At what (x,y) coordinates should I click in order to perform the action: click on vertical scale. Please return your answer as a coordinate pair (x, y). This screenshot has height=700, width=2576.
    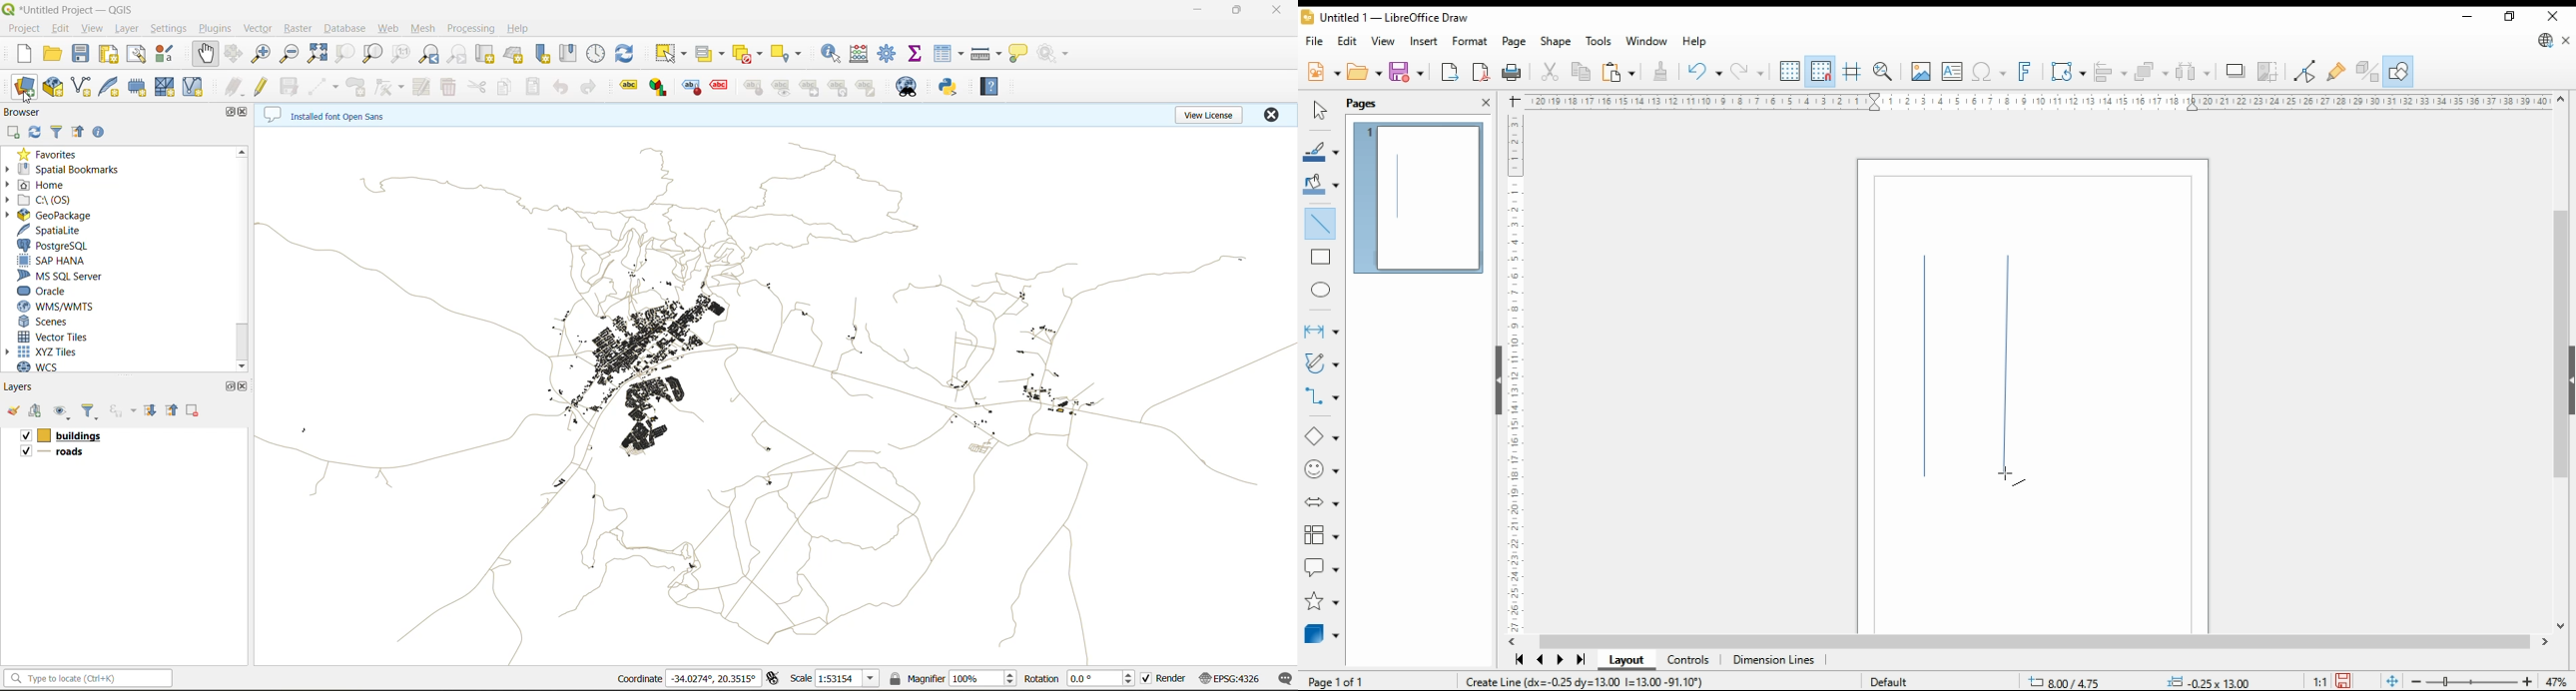
    Looking at the image, I should click on (1517, 368).